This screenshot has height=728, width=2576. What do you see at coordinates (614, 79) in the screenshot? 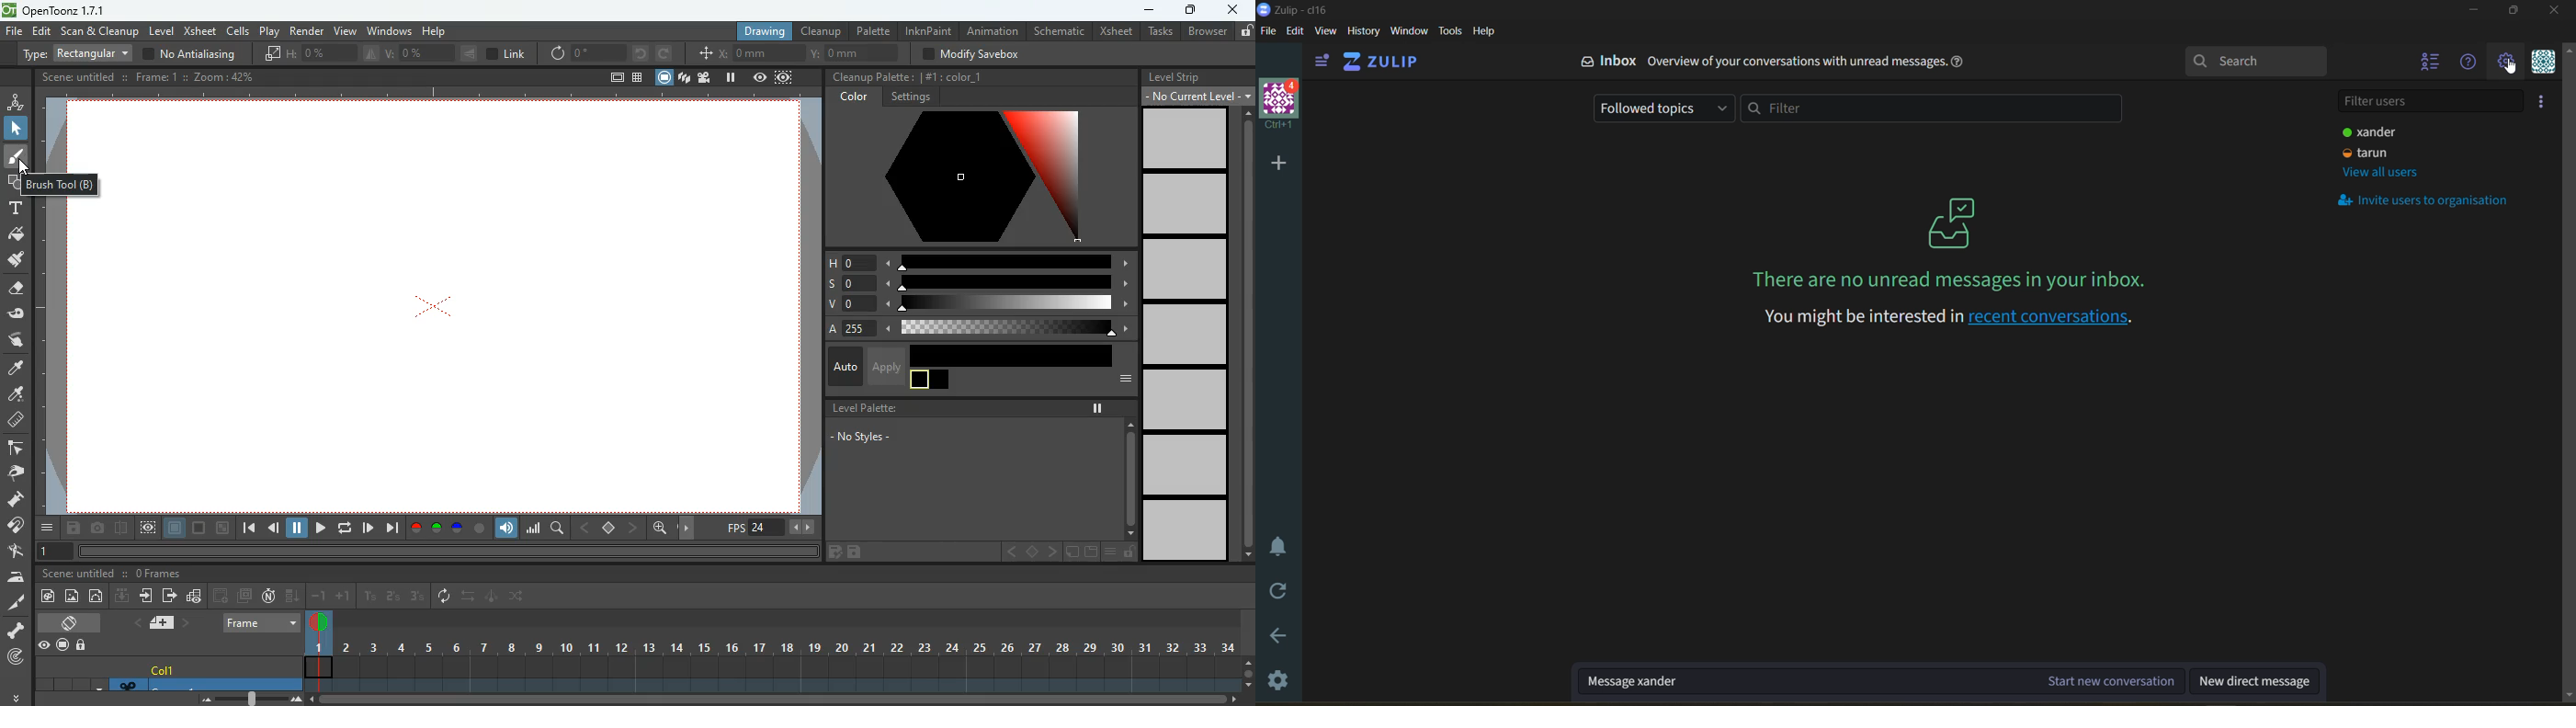
I see `document` at bounding box center [614, 79].